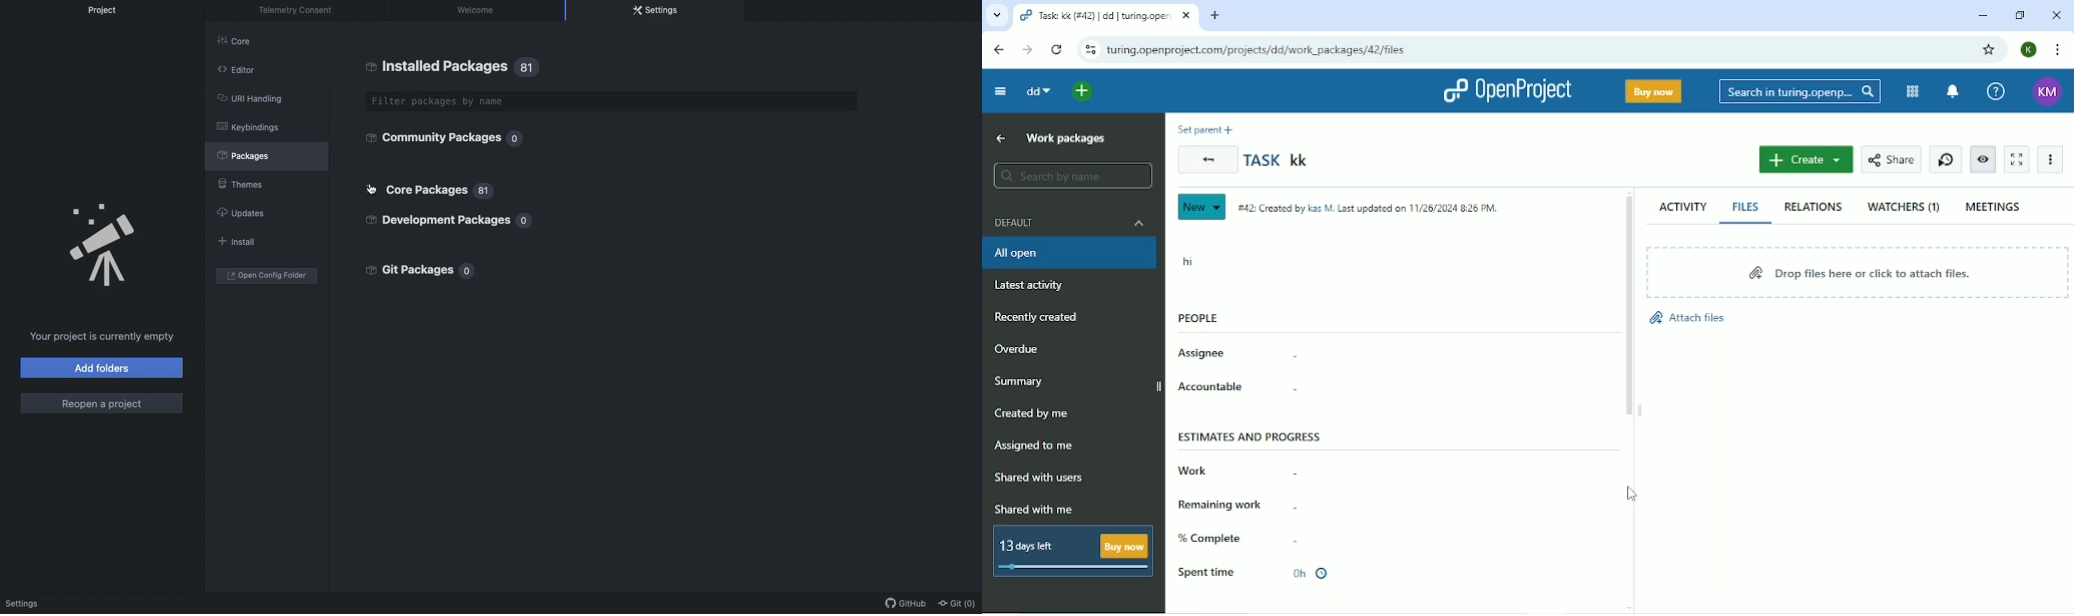 The image size is (2100, 616). What do you see at coordinates (1022, 349) in the screenshot?
I see `Overdue` at bounding box center [1022, 349].